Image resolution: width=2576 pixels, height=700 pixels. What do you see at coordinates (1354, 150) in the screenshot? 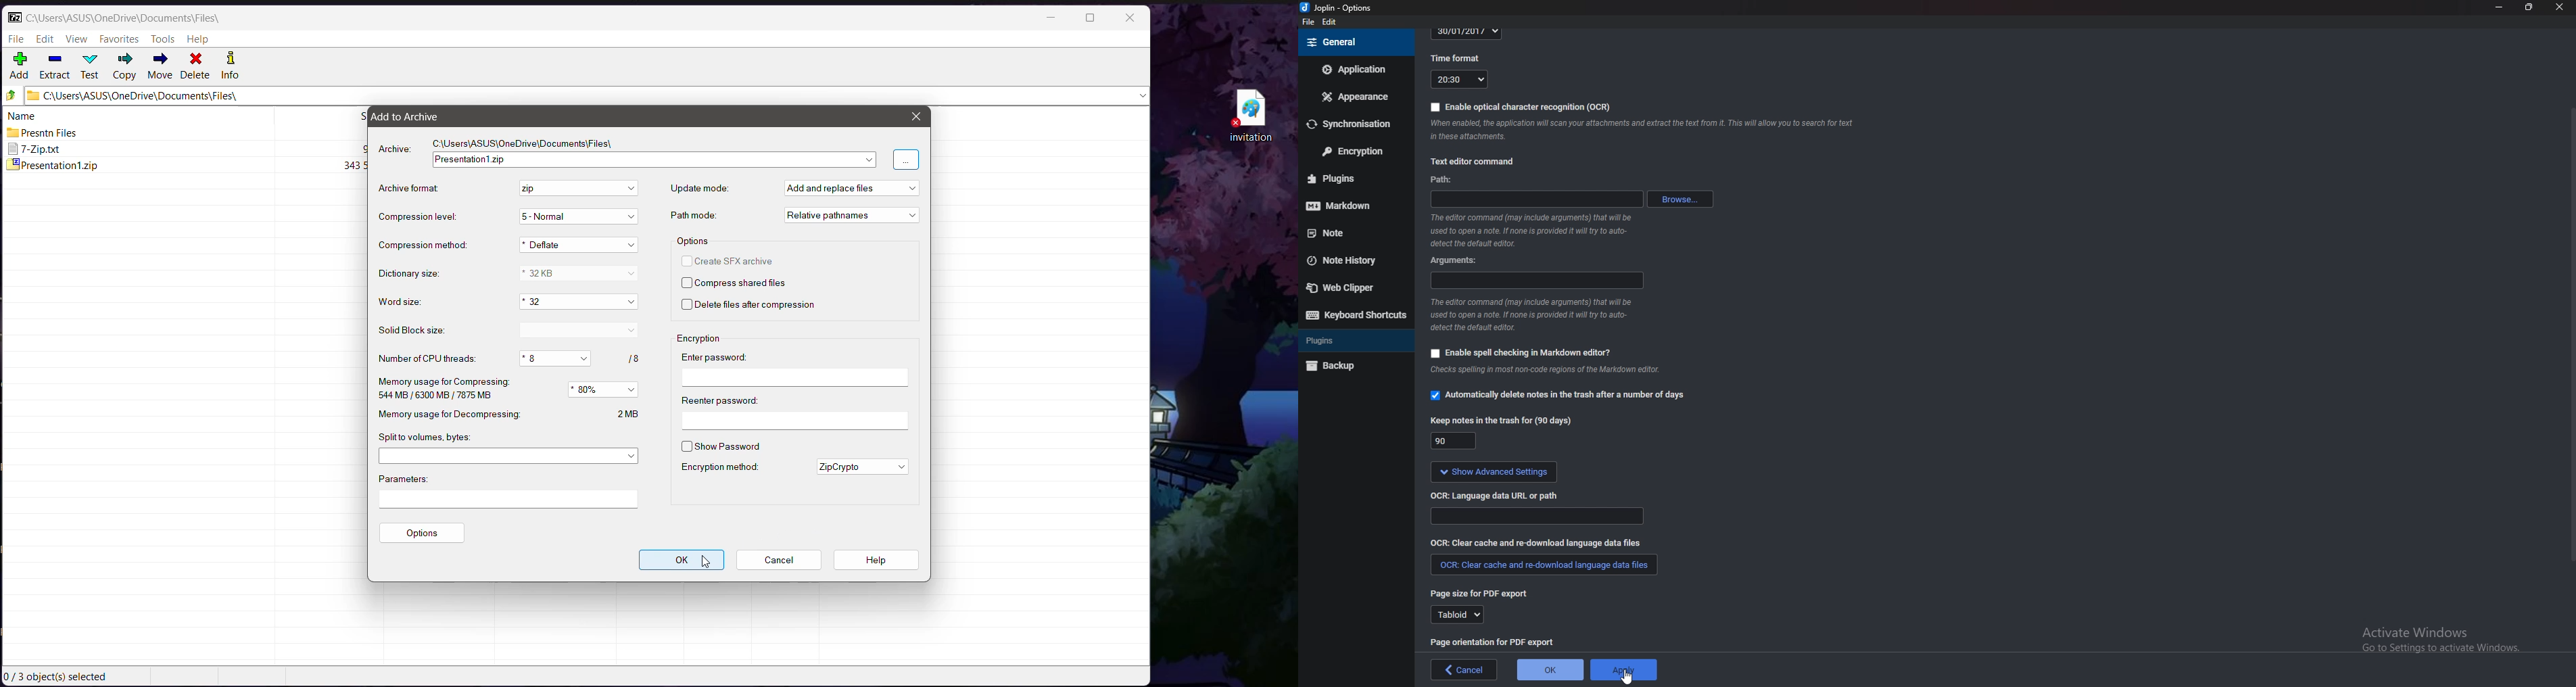
I see `Encryption` at bounding box center [1354, 150].